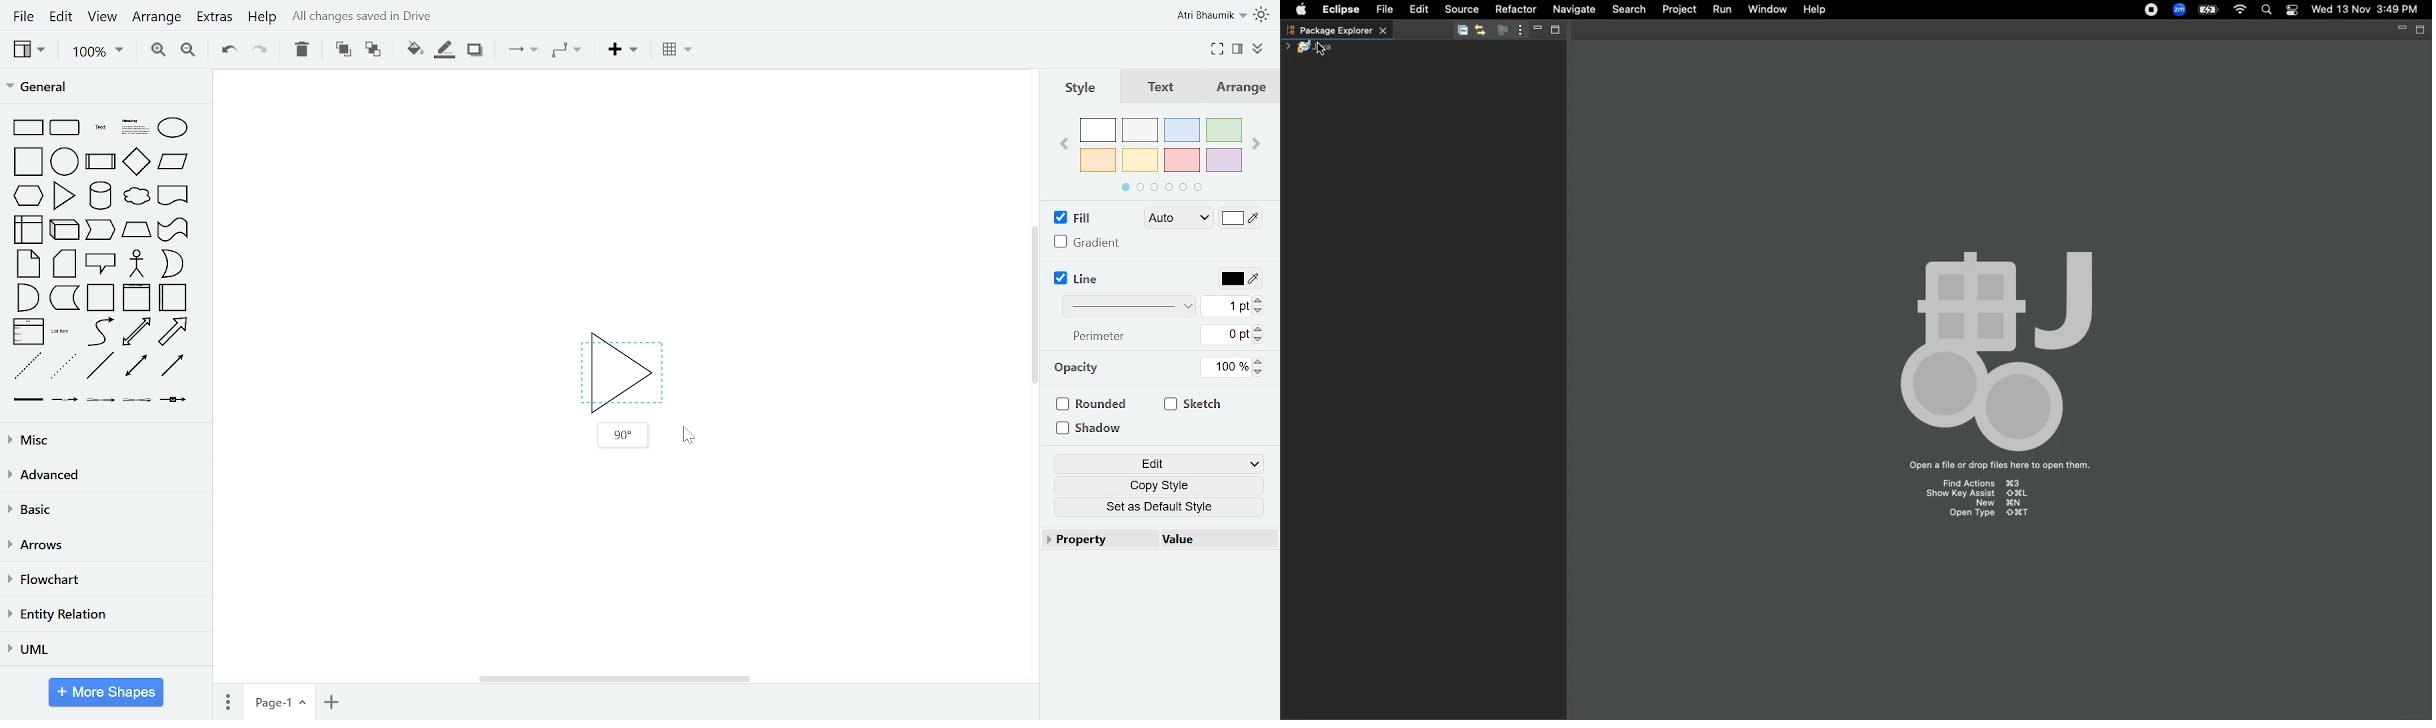  I want to click on profile Atri Bhaumik, so click(1210, 16).